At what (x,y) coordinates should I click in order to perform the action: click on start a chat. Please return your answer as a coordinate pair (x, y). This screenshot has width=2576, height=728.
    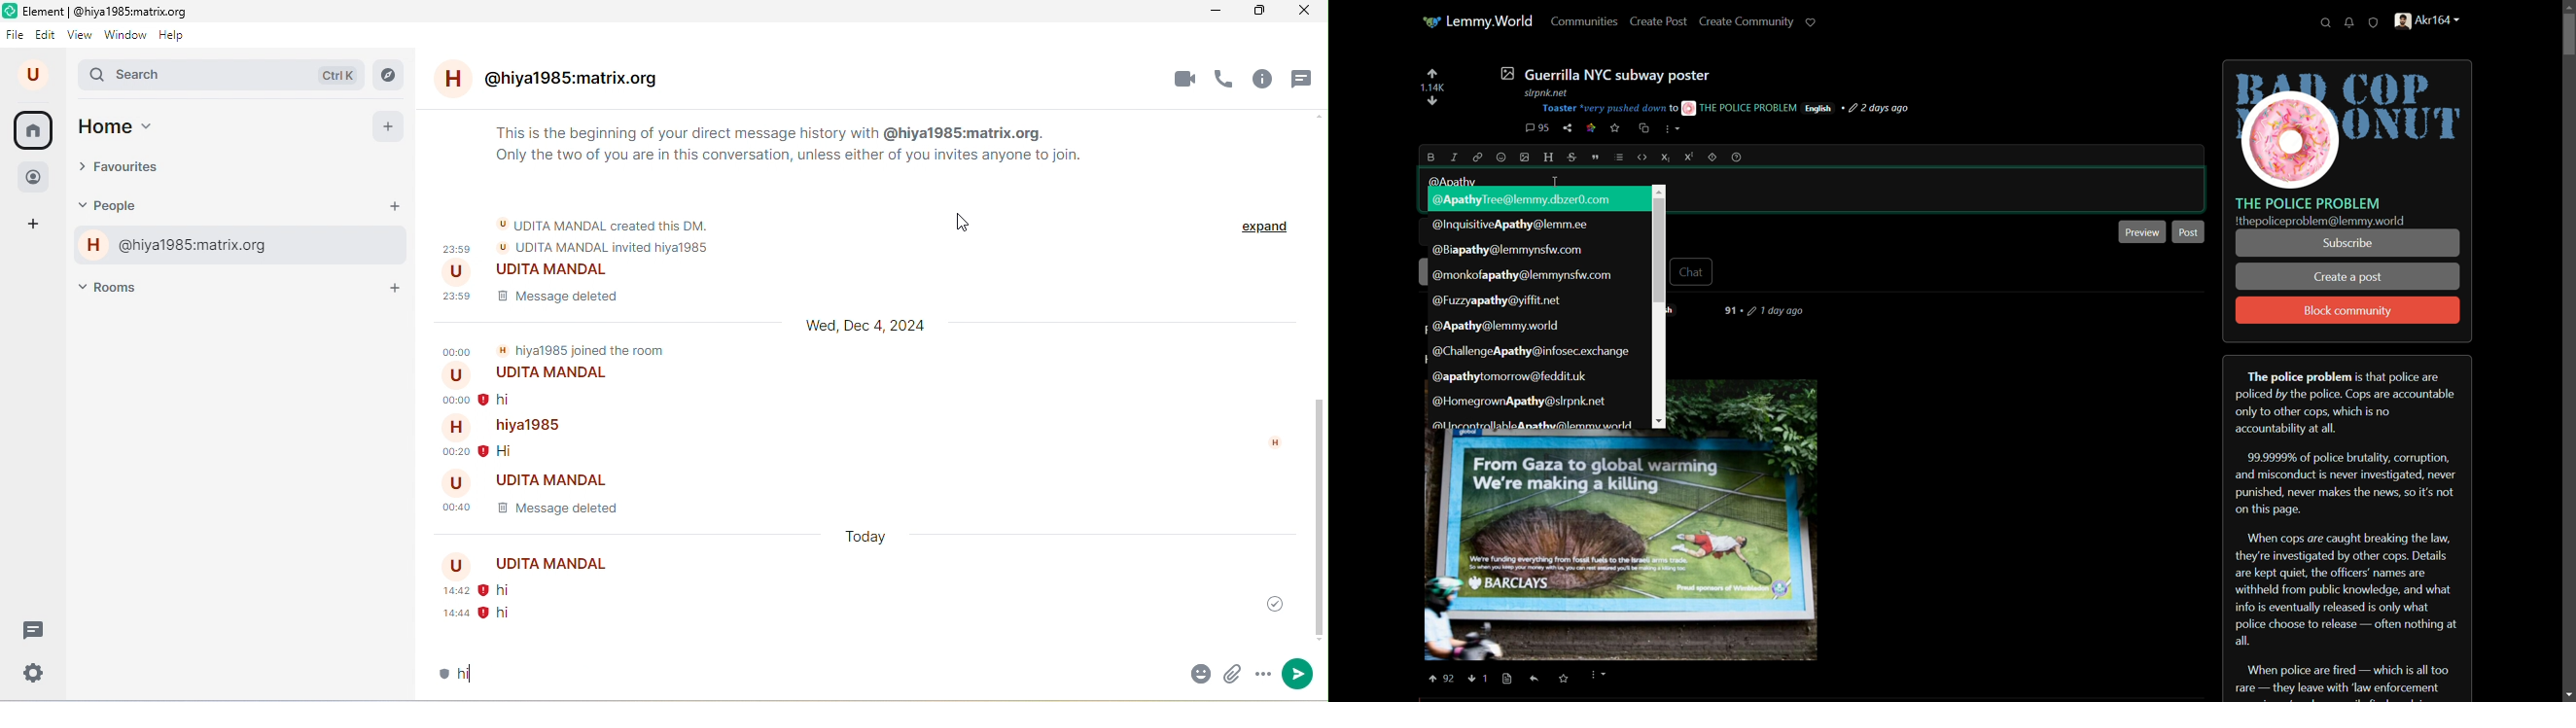
    Looking at the image, I should click on (395, 207).